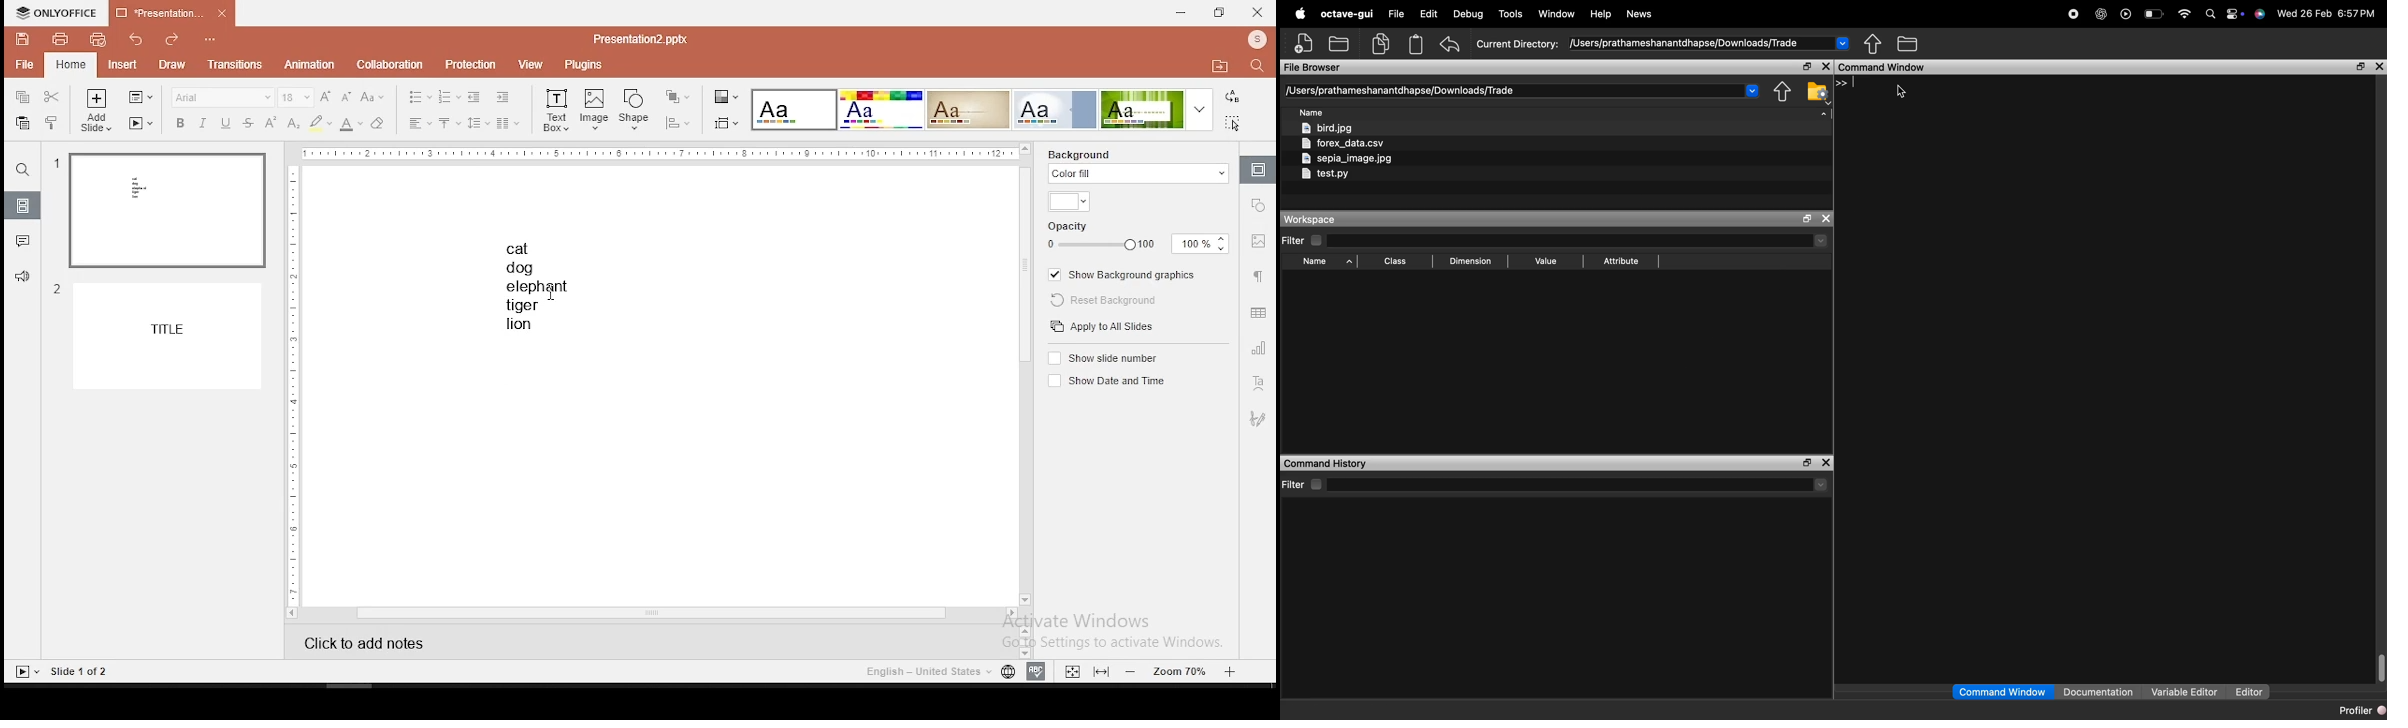 The height and width of the screenshot is (728, 2408). What do you see at coordinates (320, 123) in the screenshot?
I see `highlight` at bounding box center [320, 123].